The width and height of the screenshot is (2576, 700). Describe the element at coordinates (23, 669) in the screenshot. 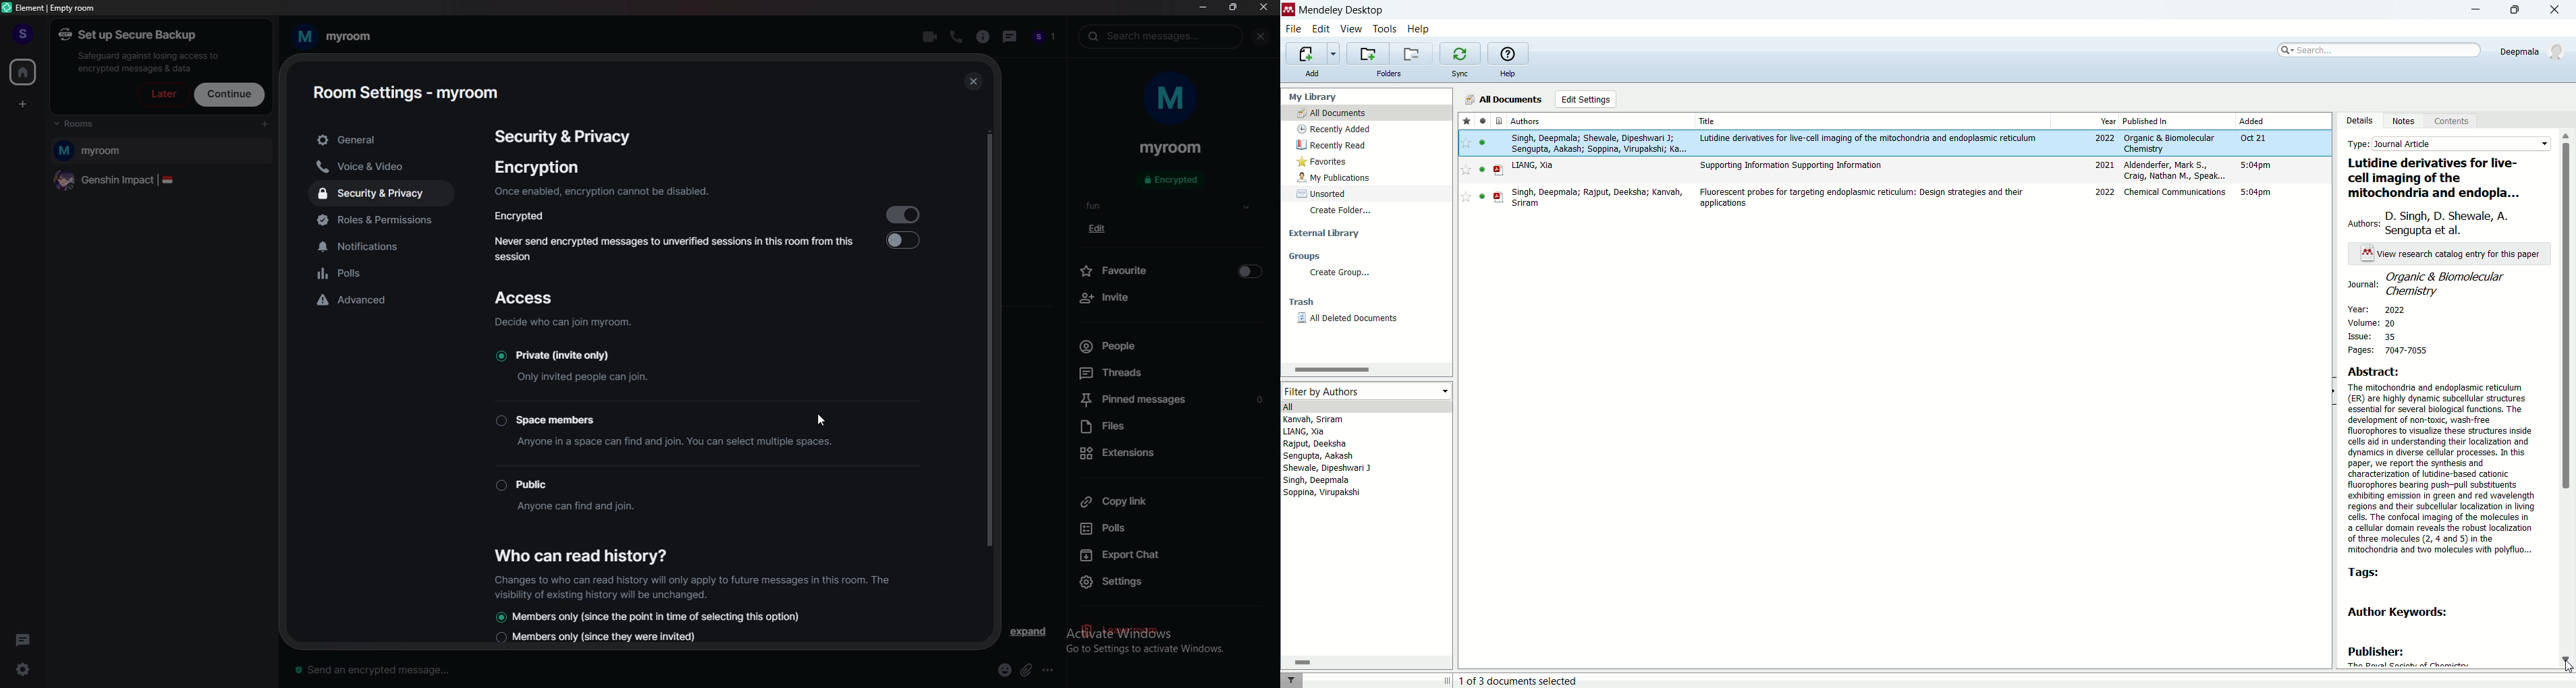

I see `quick settings` at that location.